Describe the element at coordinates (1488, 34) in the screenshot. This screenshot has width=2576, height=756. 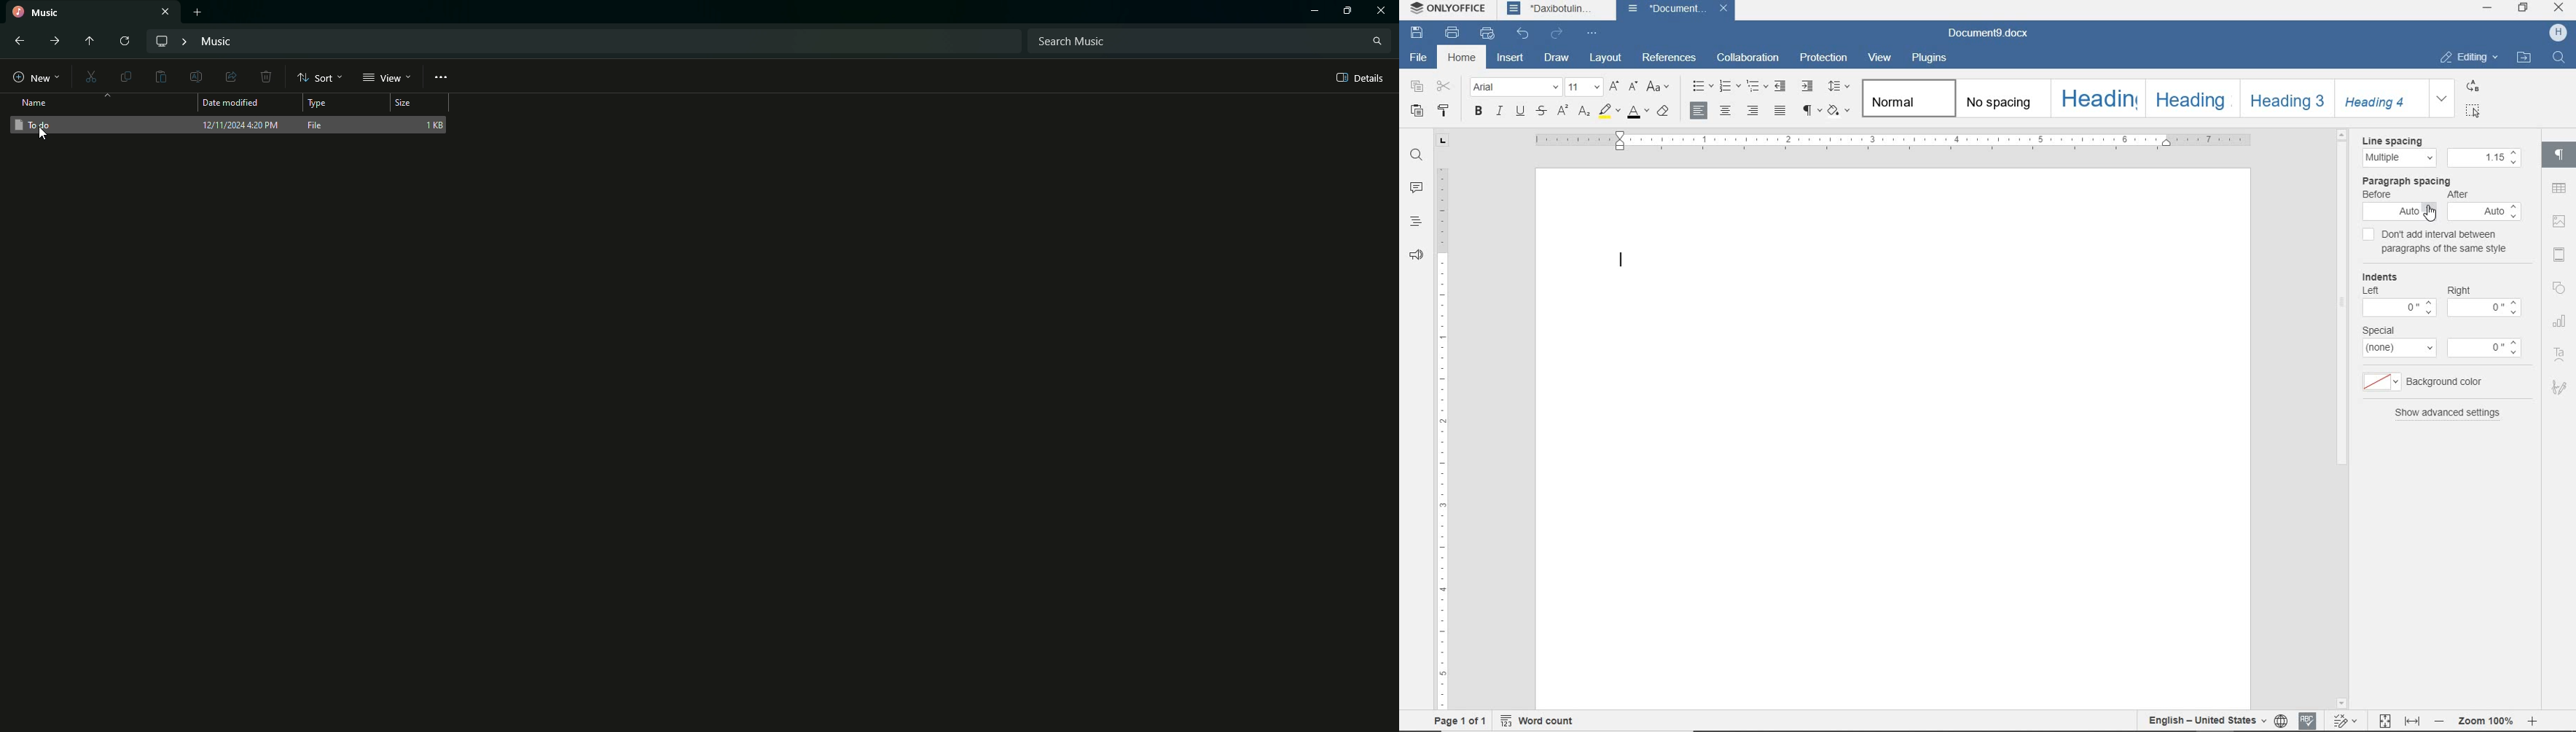
I see `quick print` at that location.